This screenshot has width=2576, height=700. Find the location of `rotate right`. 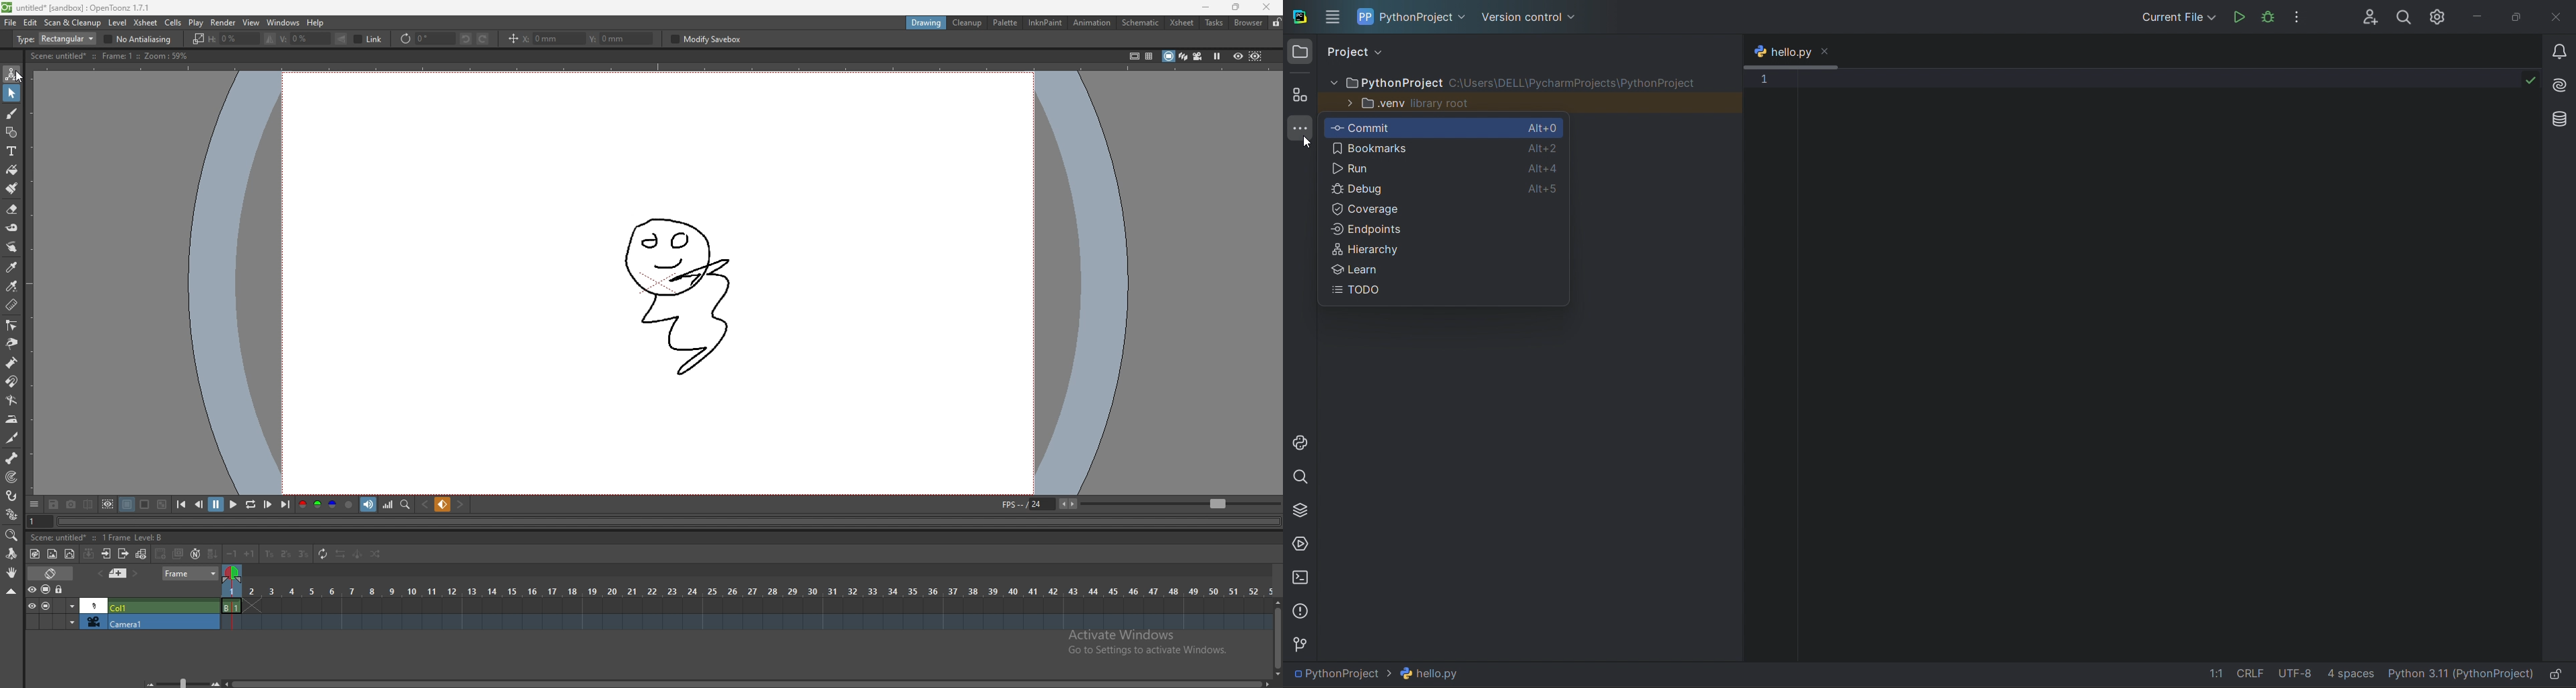

rotate right is located at coordinates (484, 39).